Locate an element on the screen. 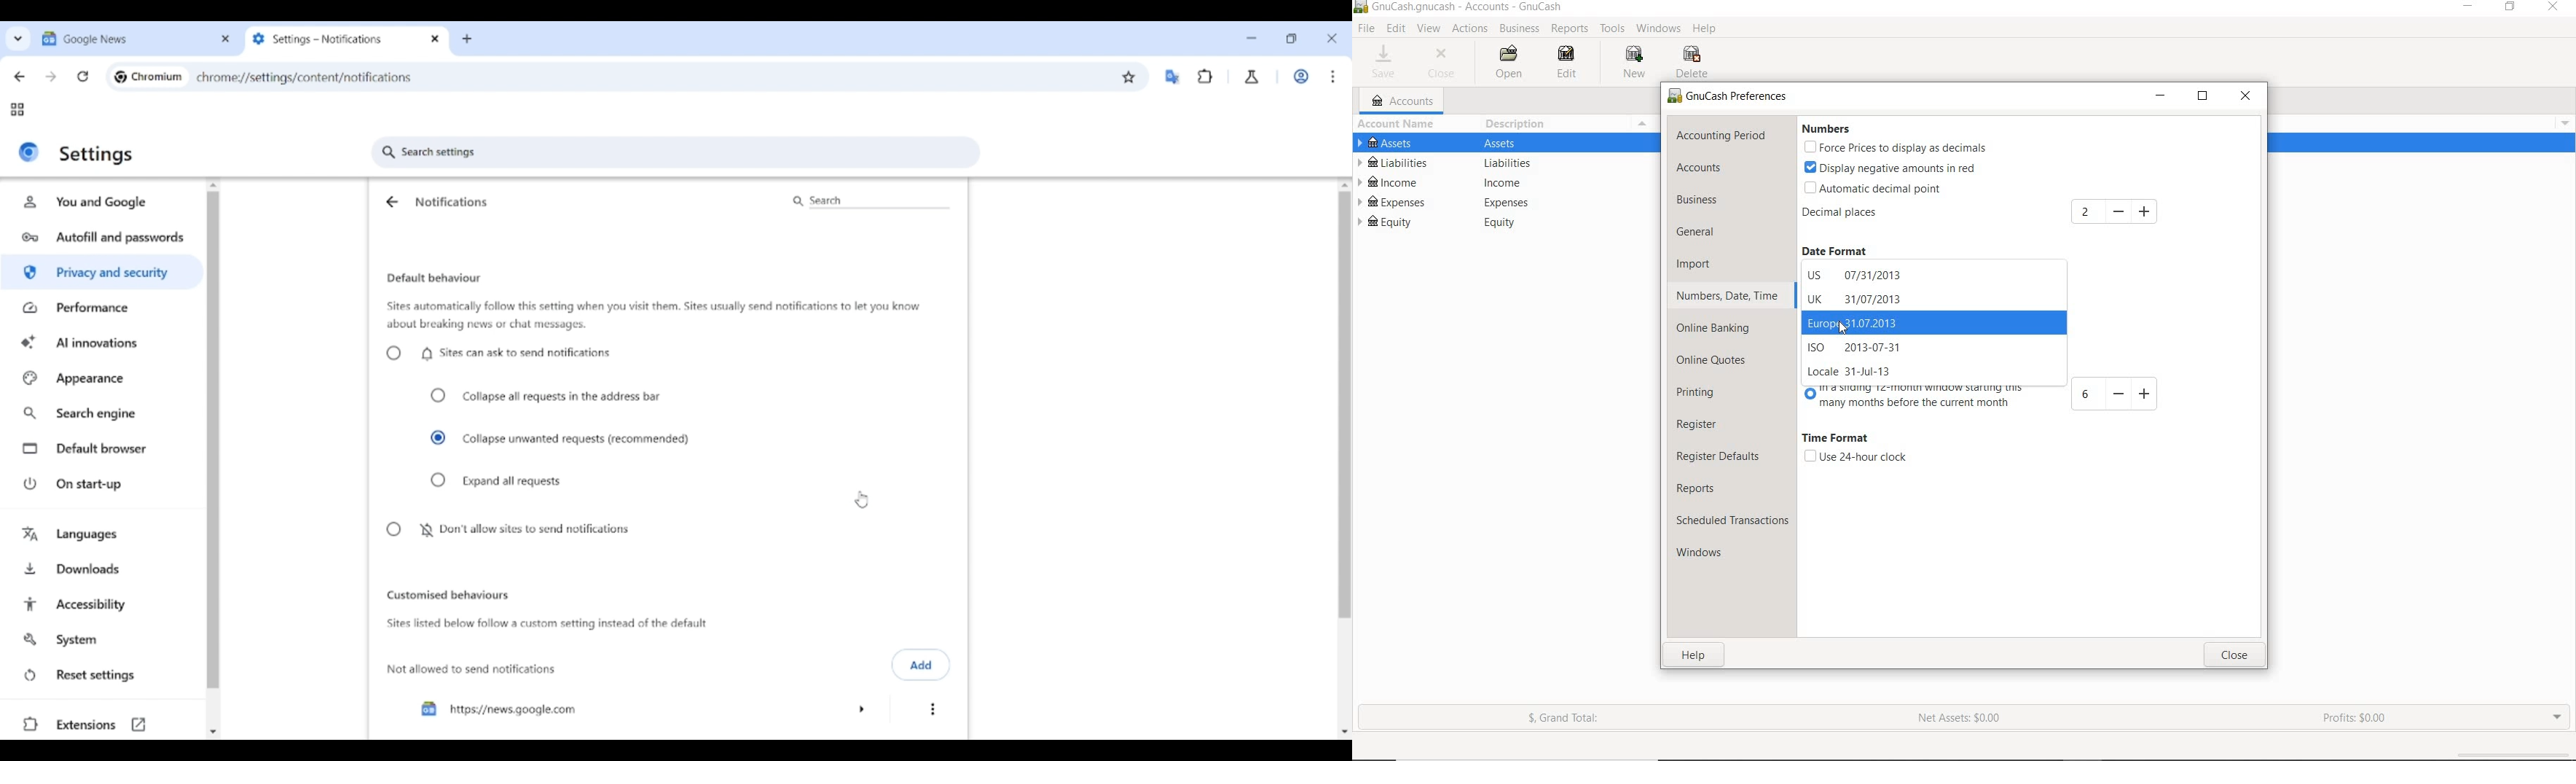 This screenshot has height=784, width=2576. Menu is located at coordinates (2561, 122).